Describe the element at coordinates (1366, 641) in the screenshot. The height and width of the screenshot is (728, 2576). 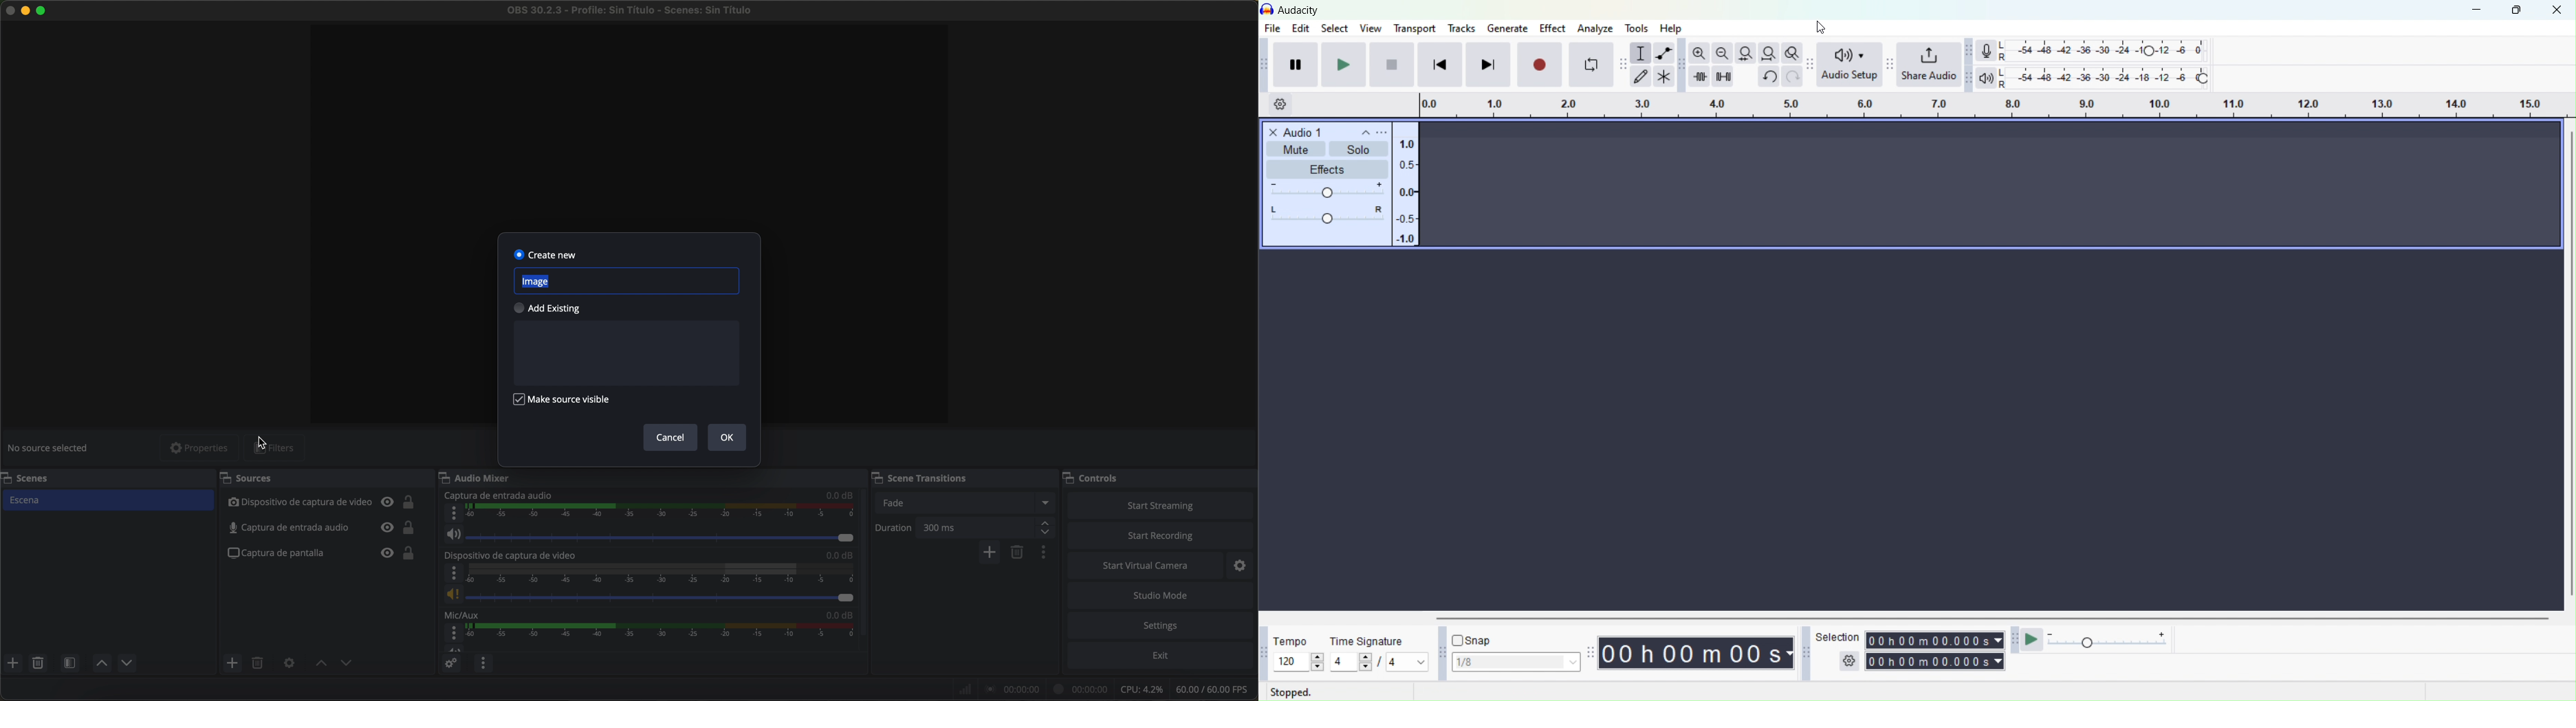
I see `Time signature` at that location.